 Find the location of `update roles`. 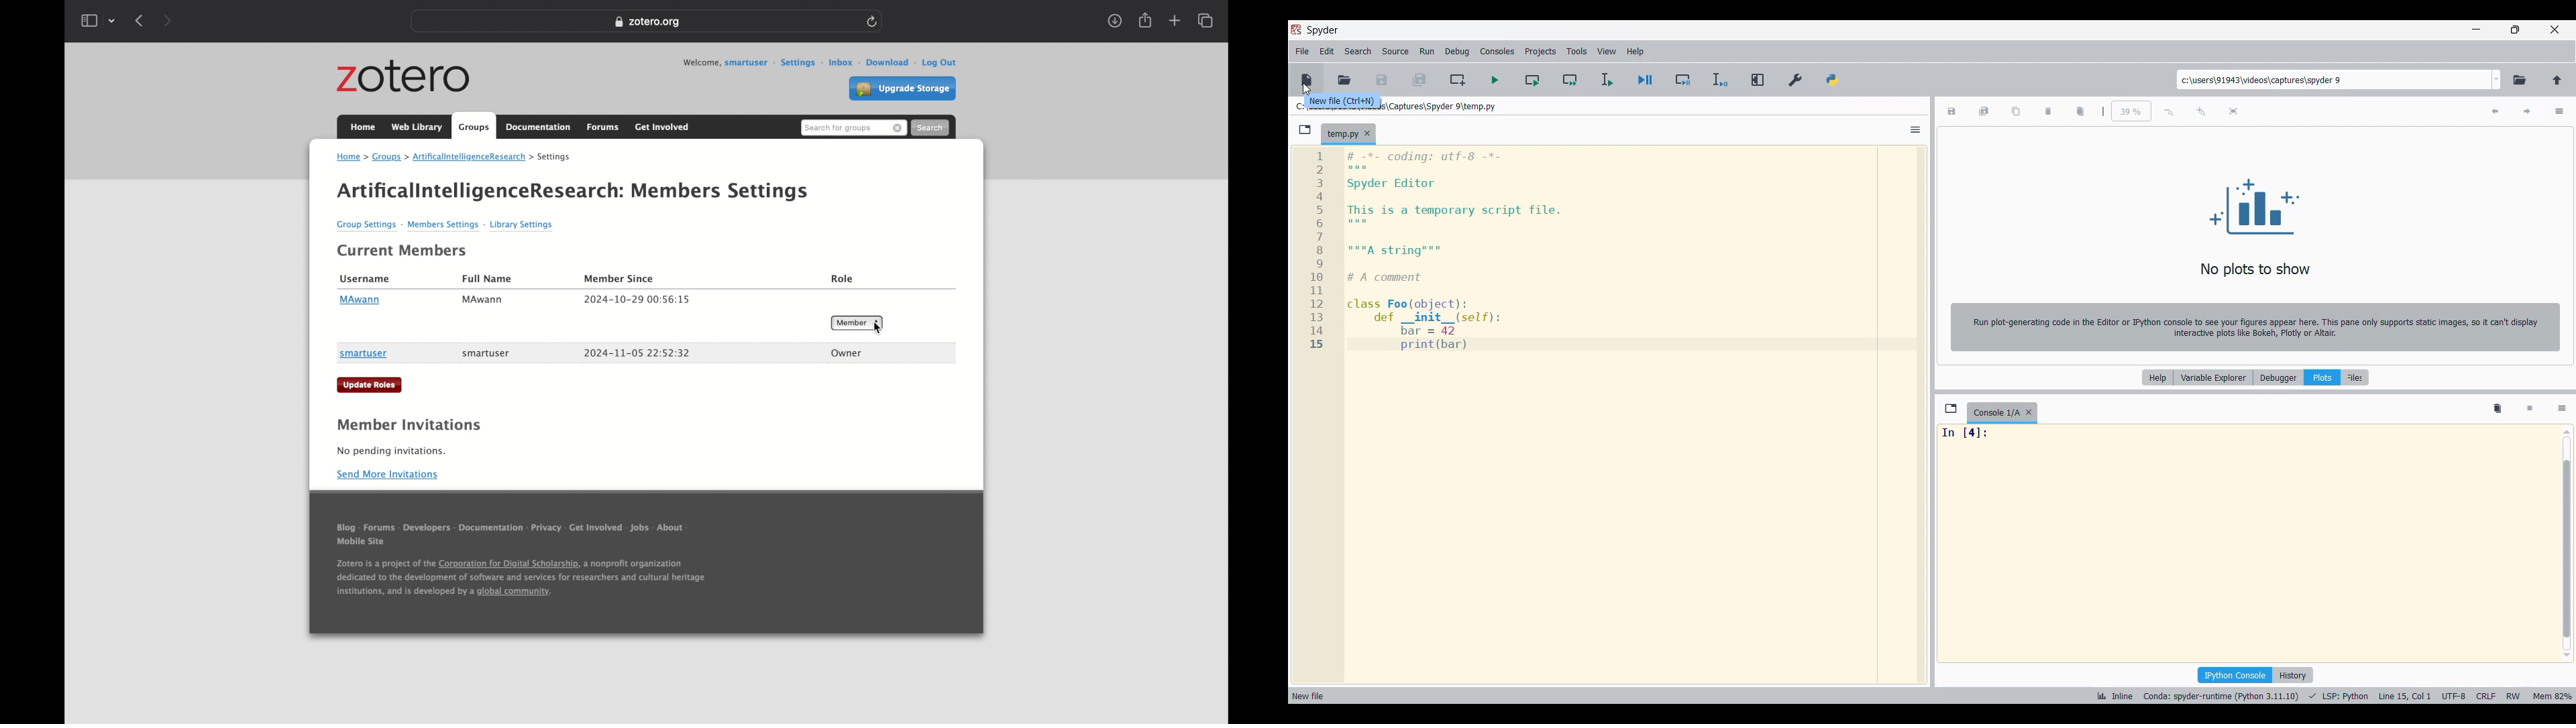

update roles is located at coordinates (370, 385).